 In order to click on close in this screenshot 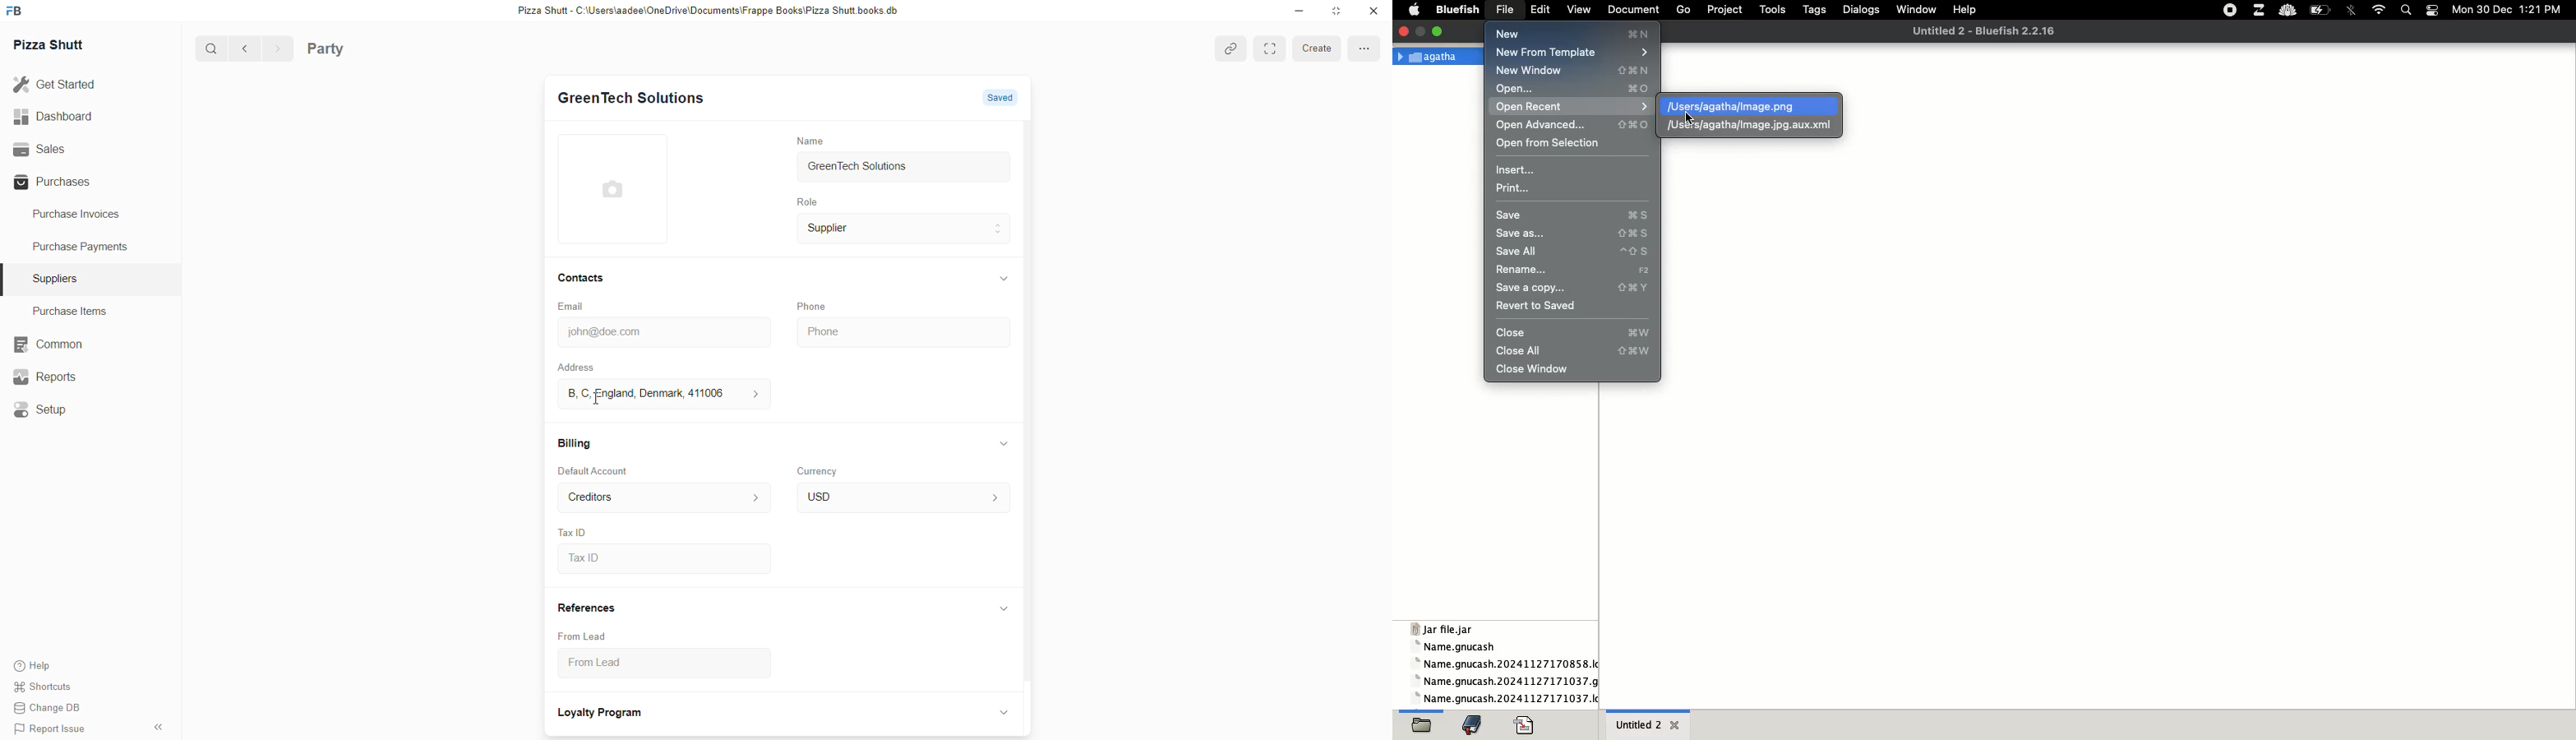, I will do `click(1402, 30)`.